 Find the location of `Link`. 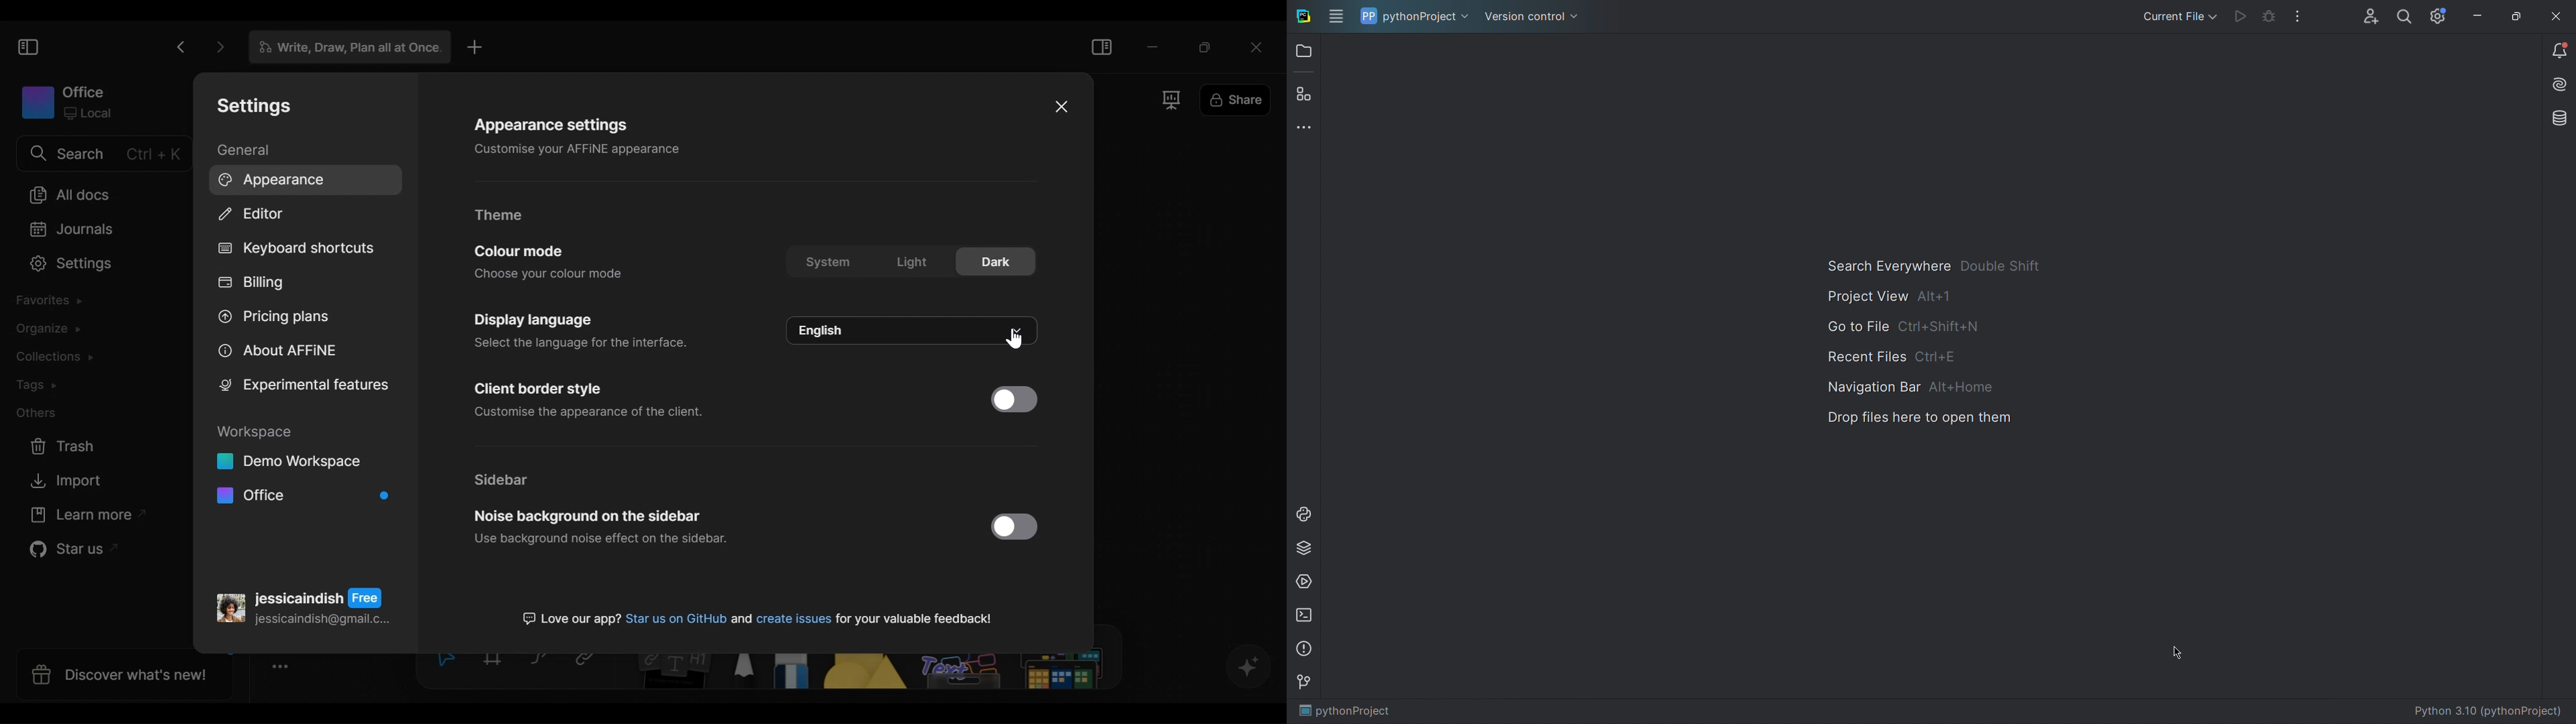

Link is located at coordinates (590, 662).